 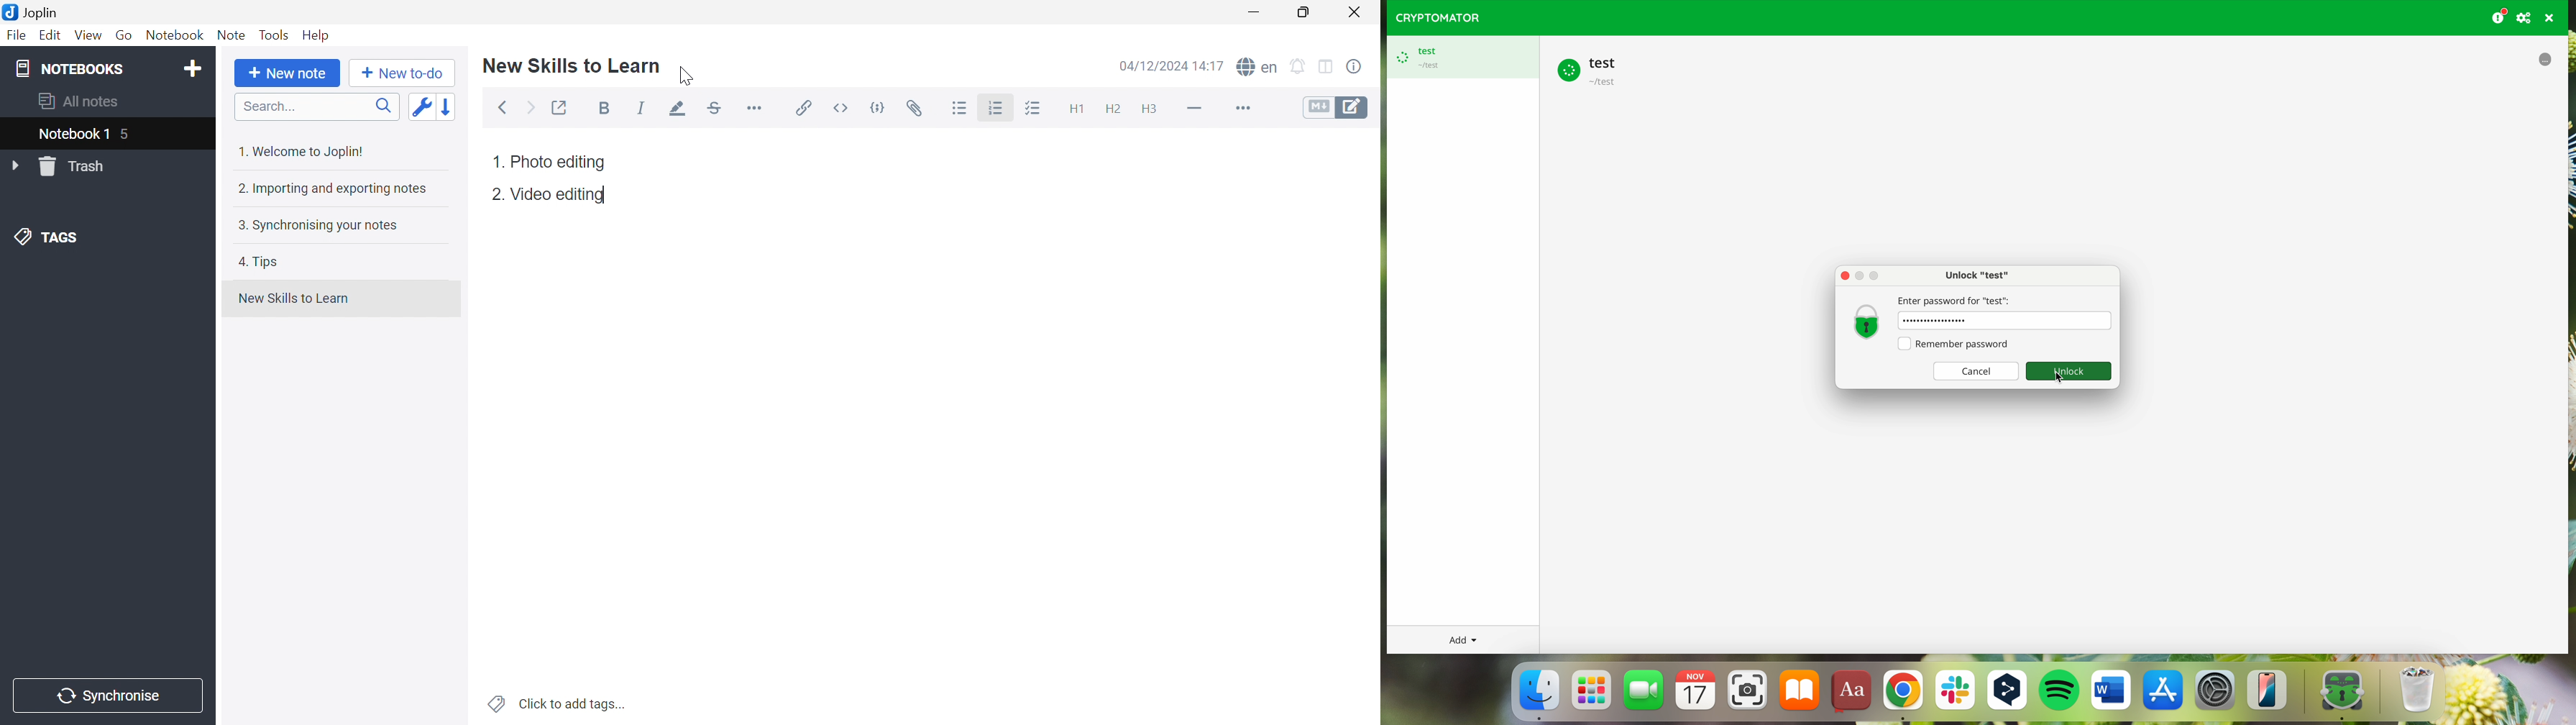 I want to click on unlock test window, so click(x=1978, y=273).